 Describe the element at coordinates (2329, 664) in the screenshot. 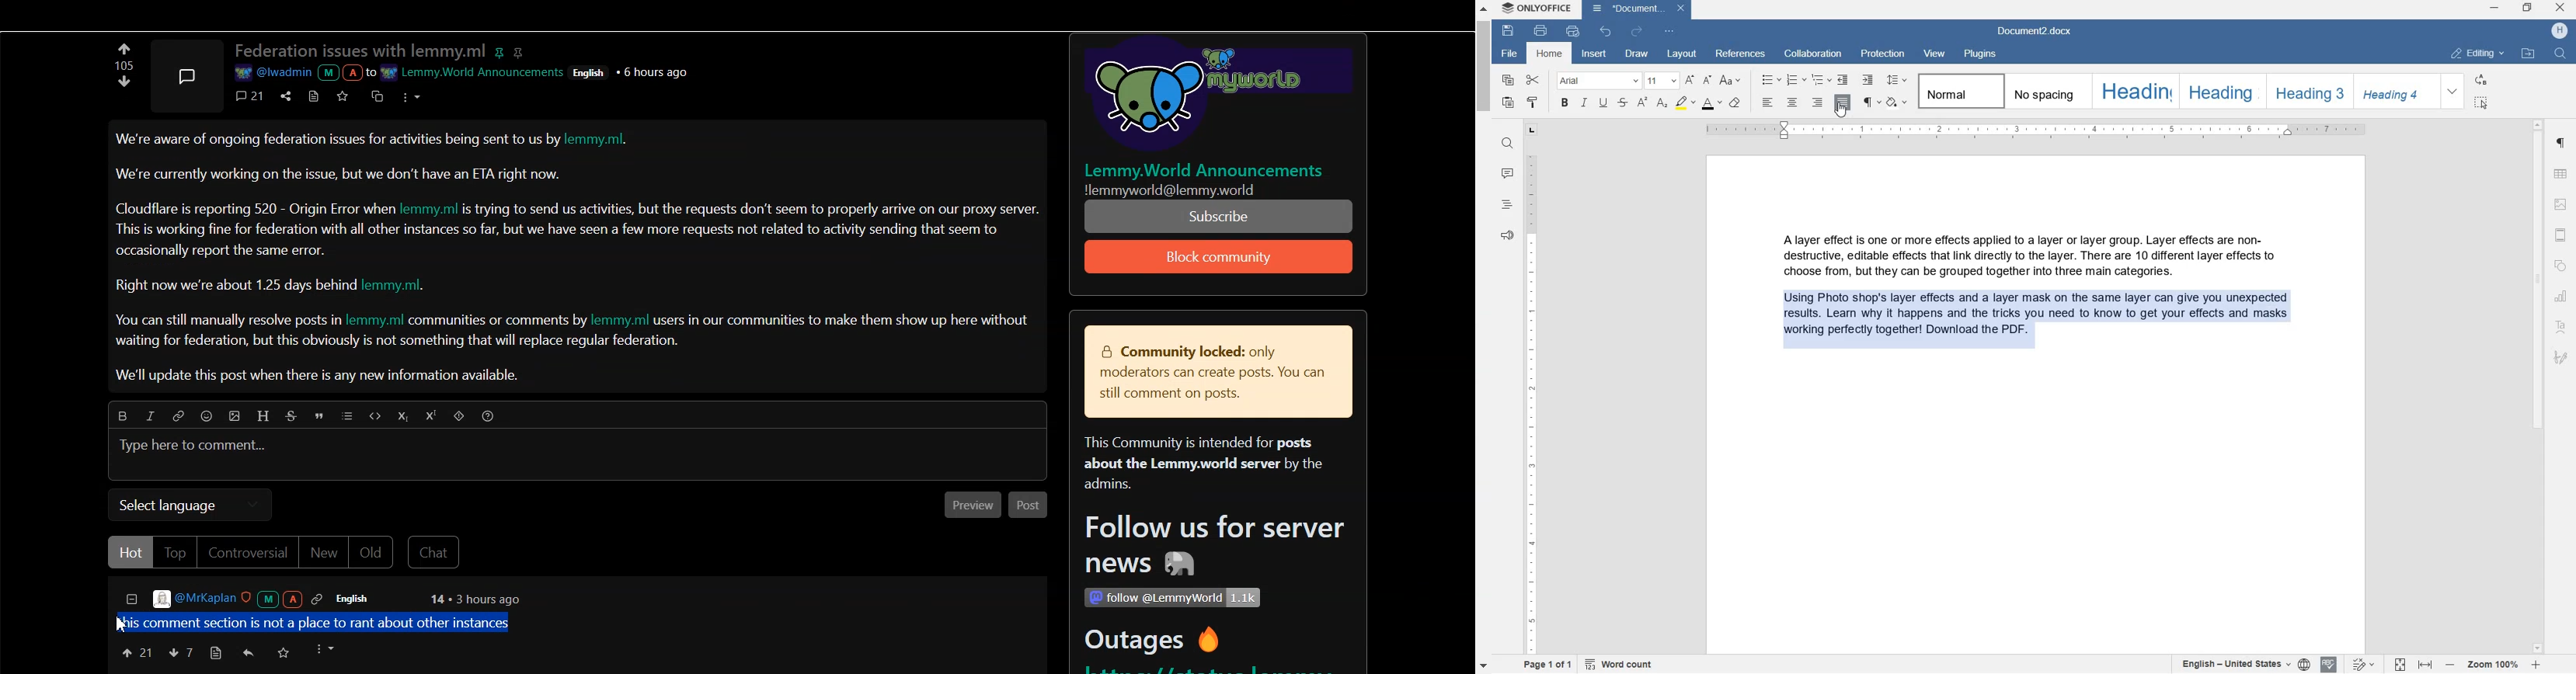

I see `SPELL CHECKING` at that location.